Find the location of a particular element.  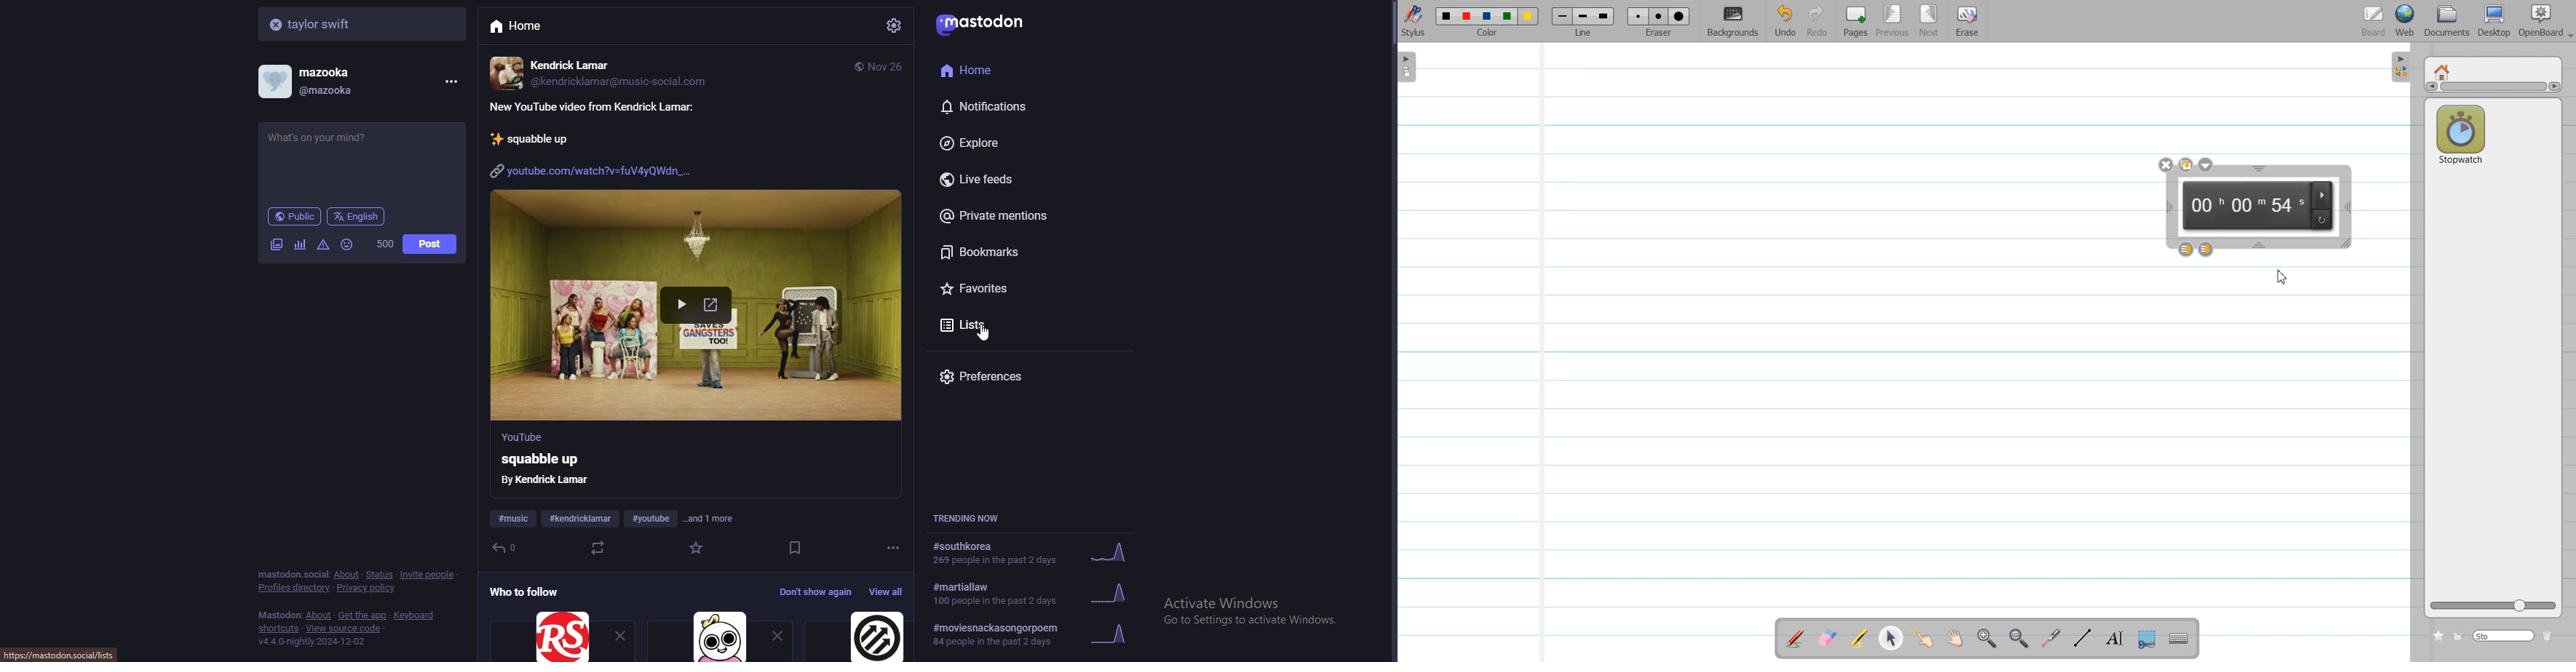

notifications is located at coordinates (1015, 104).